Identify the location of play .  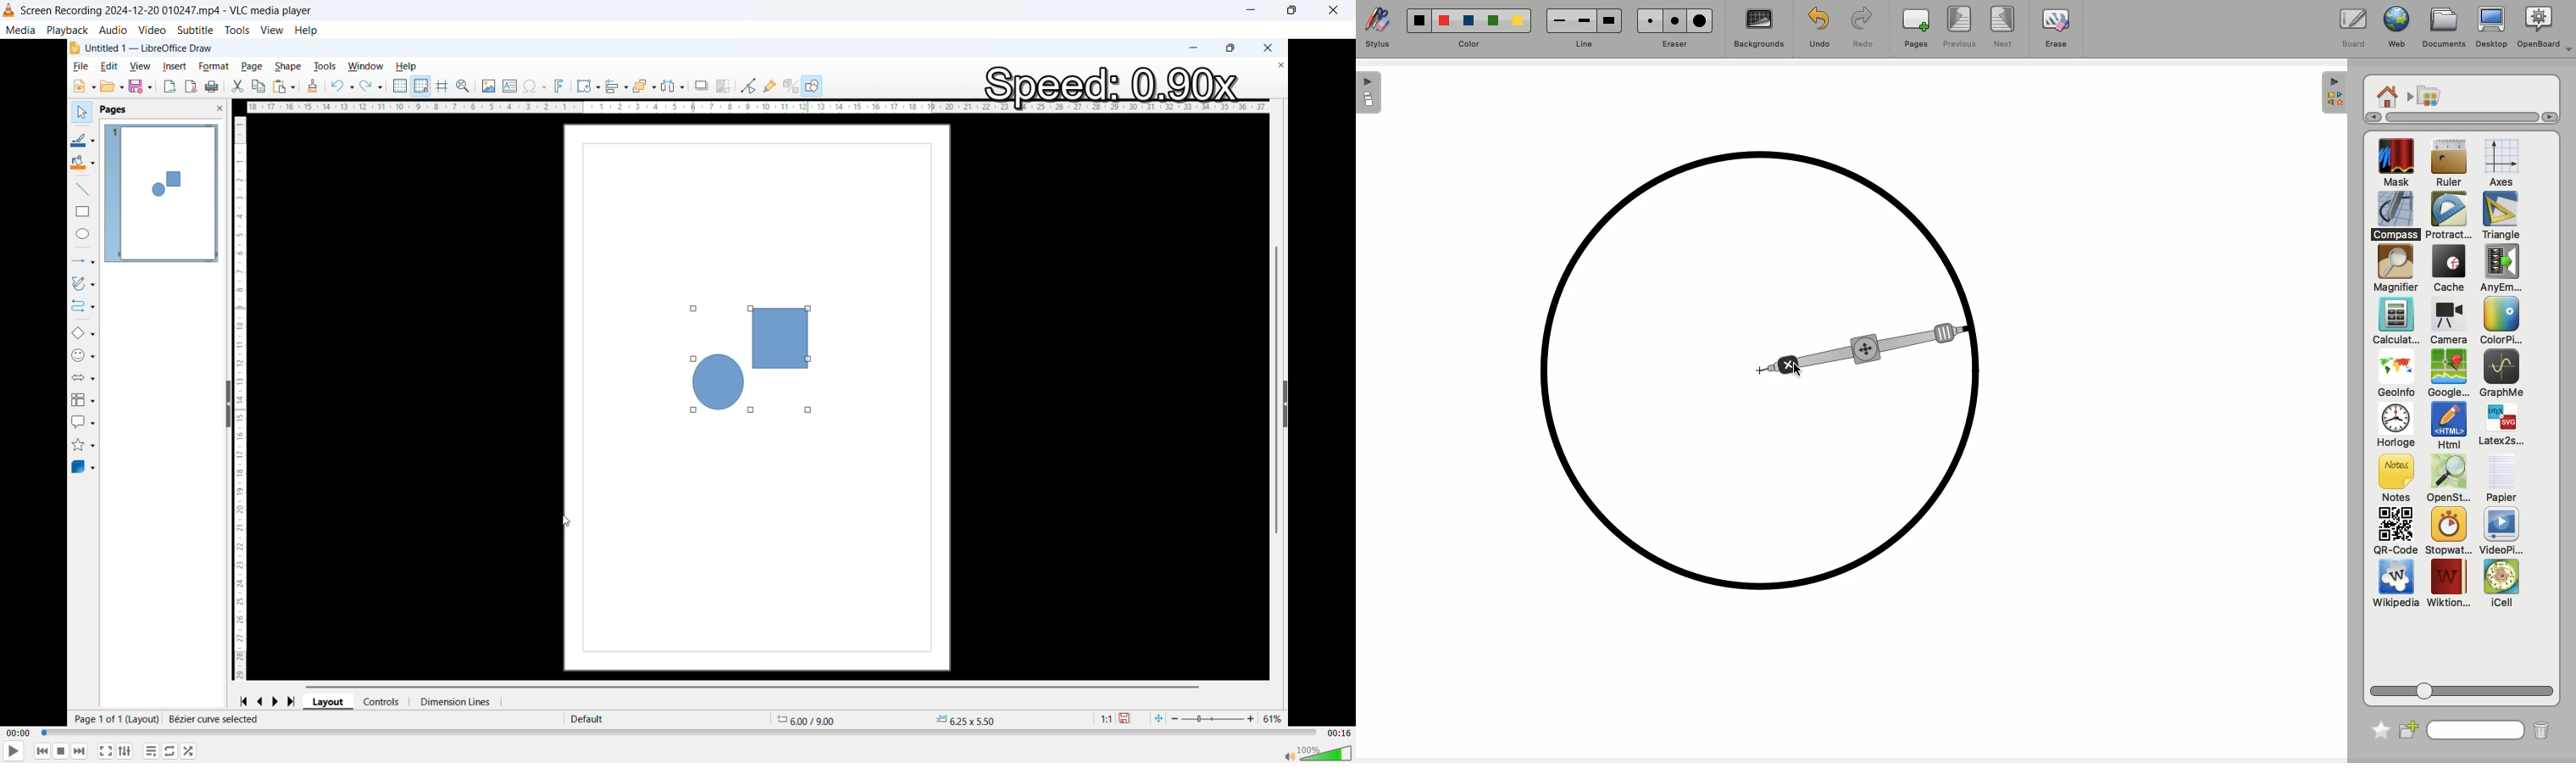
(15, 750).